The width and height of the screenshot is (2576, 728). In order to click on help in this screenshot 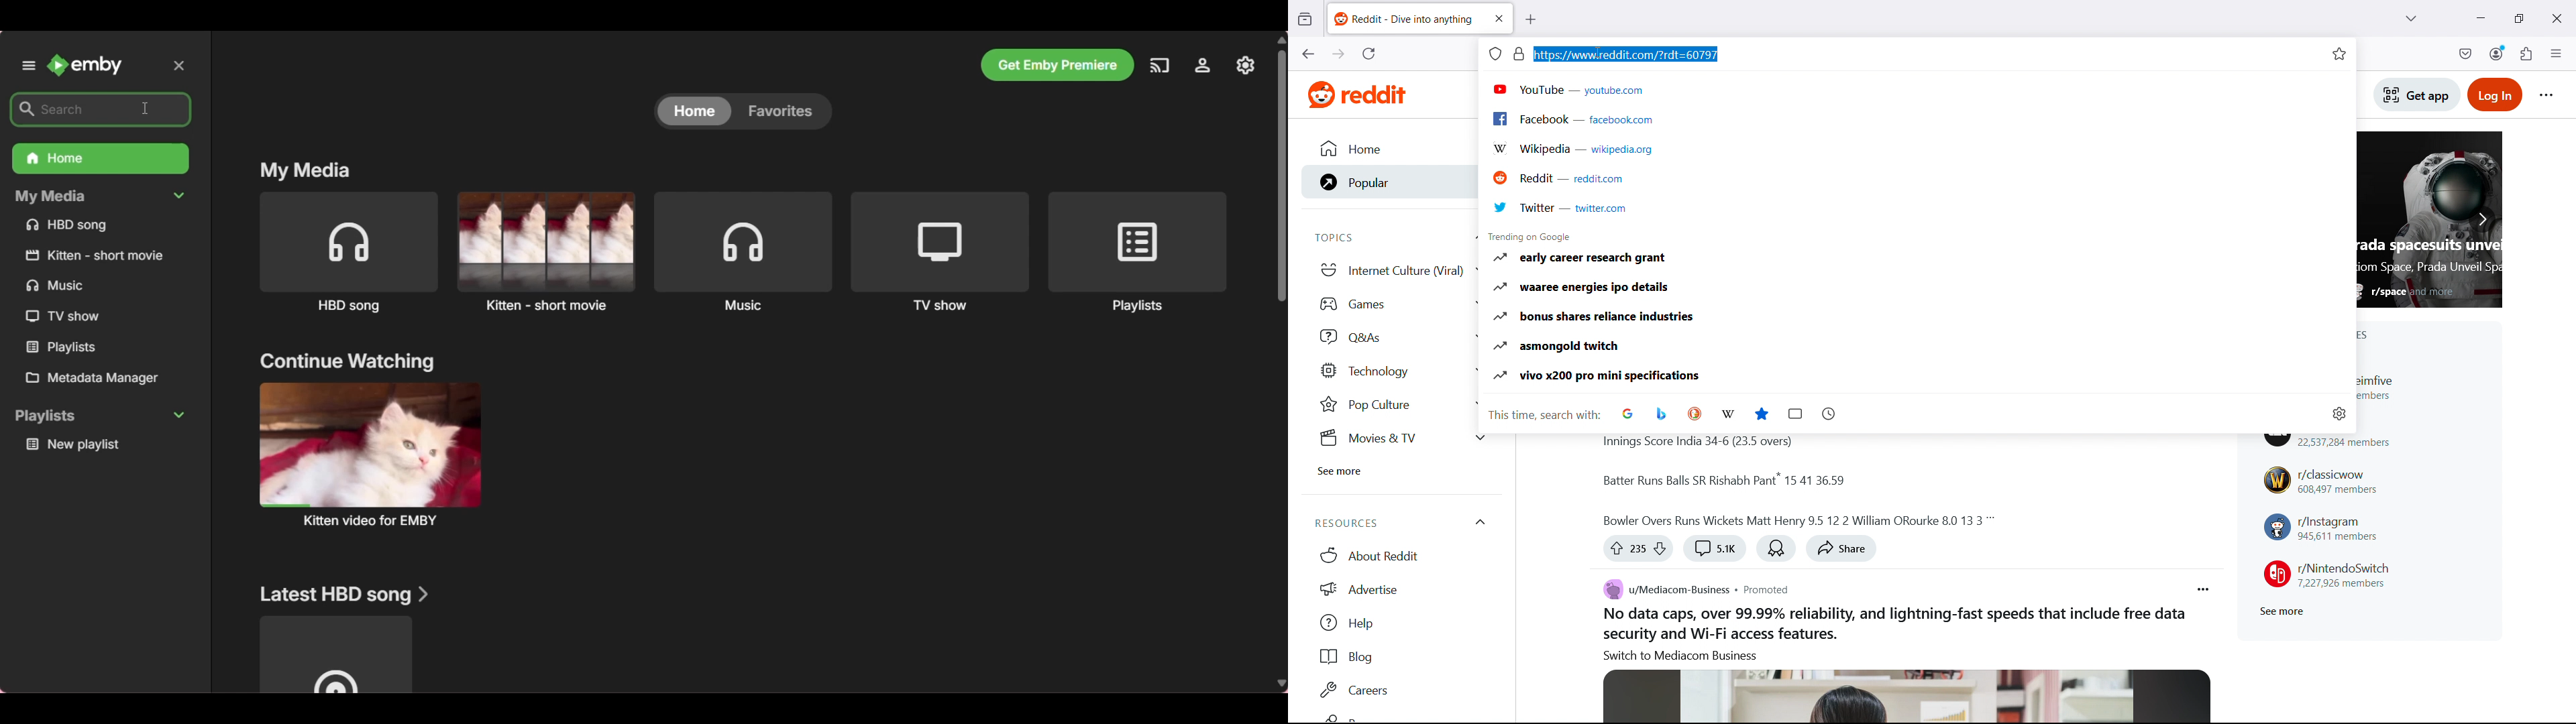, I will do `click(1401, 623)`.